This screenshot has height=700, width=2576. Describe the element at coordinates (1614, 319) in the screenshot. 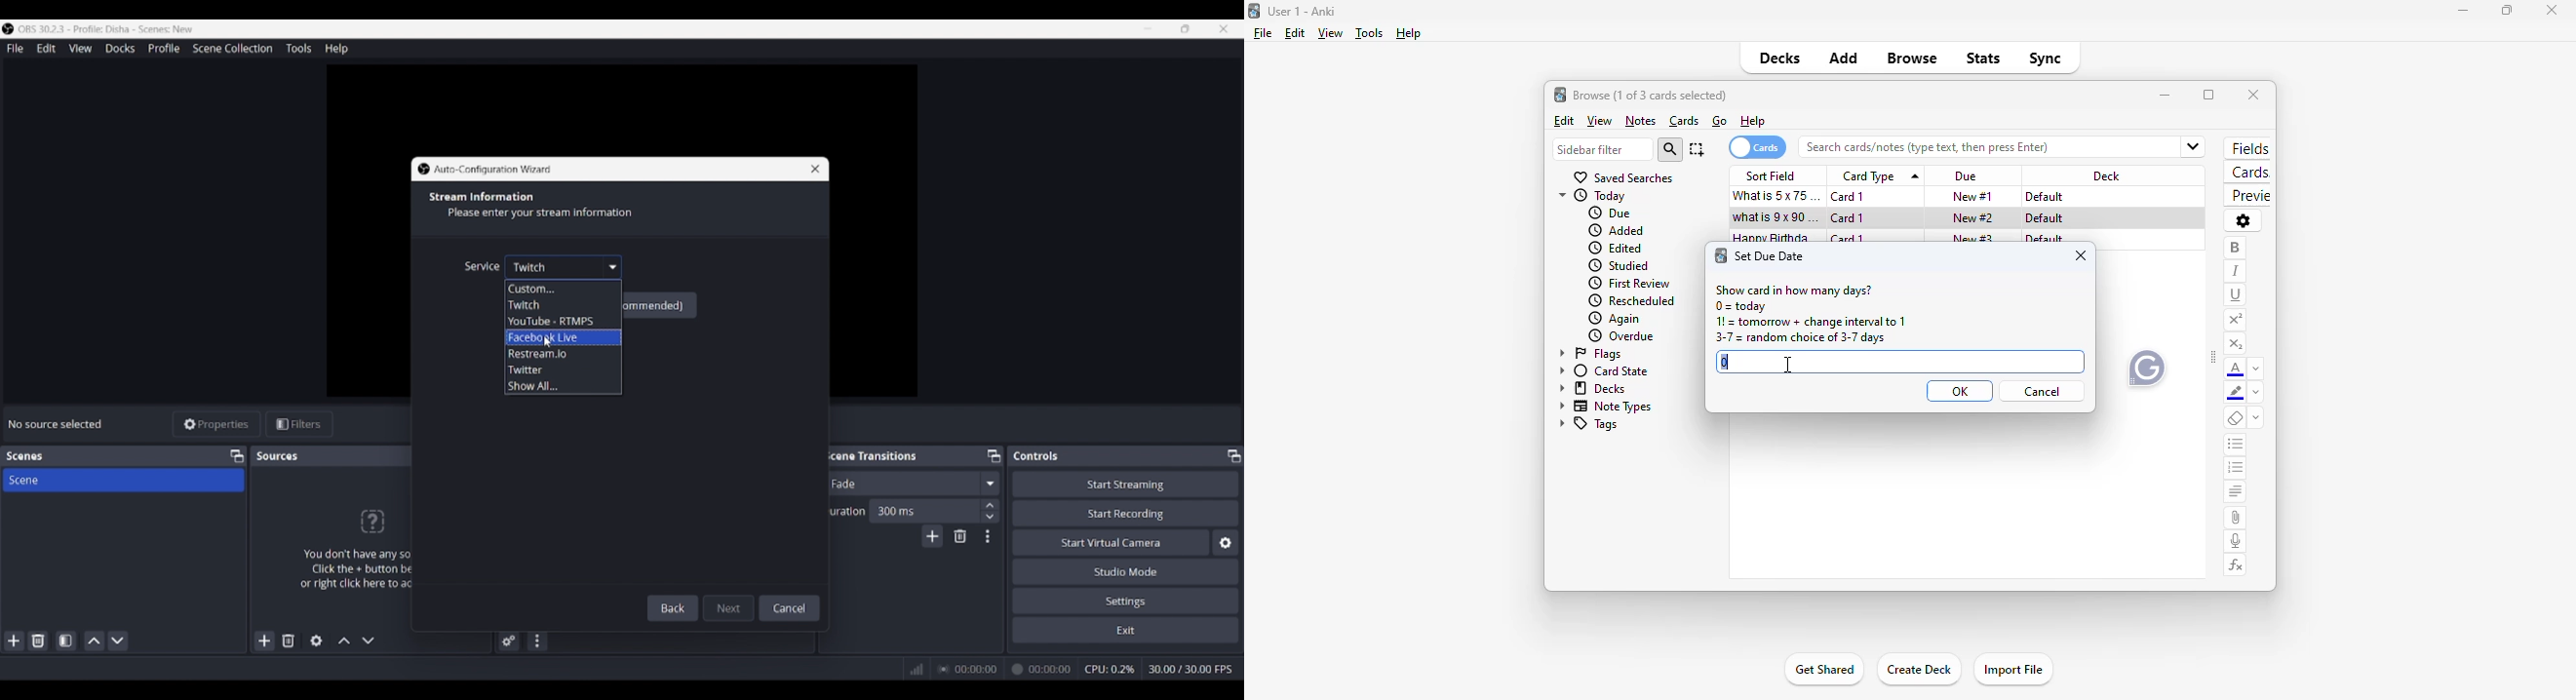

I see `again` at that location.